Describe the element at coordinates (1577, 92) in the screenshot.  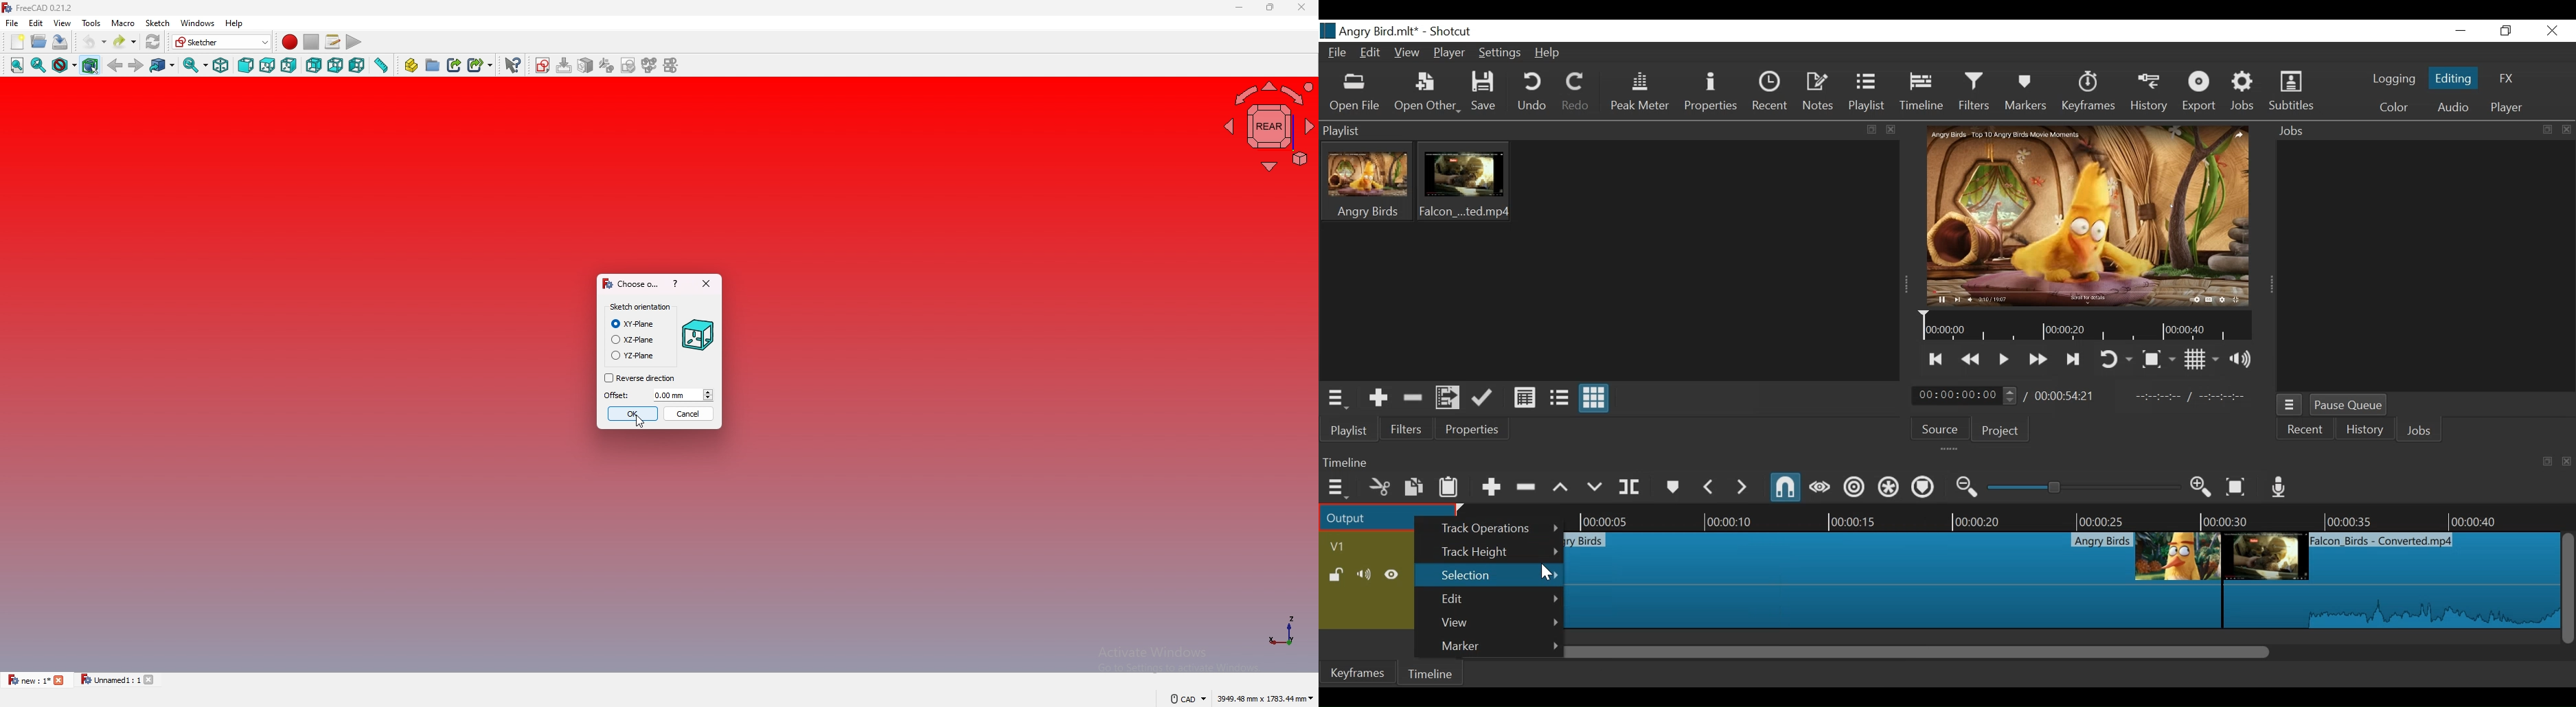
I see `Redo` at that location.